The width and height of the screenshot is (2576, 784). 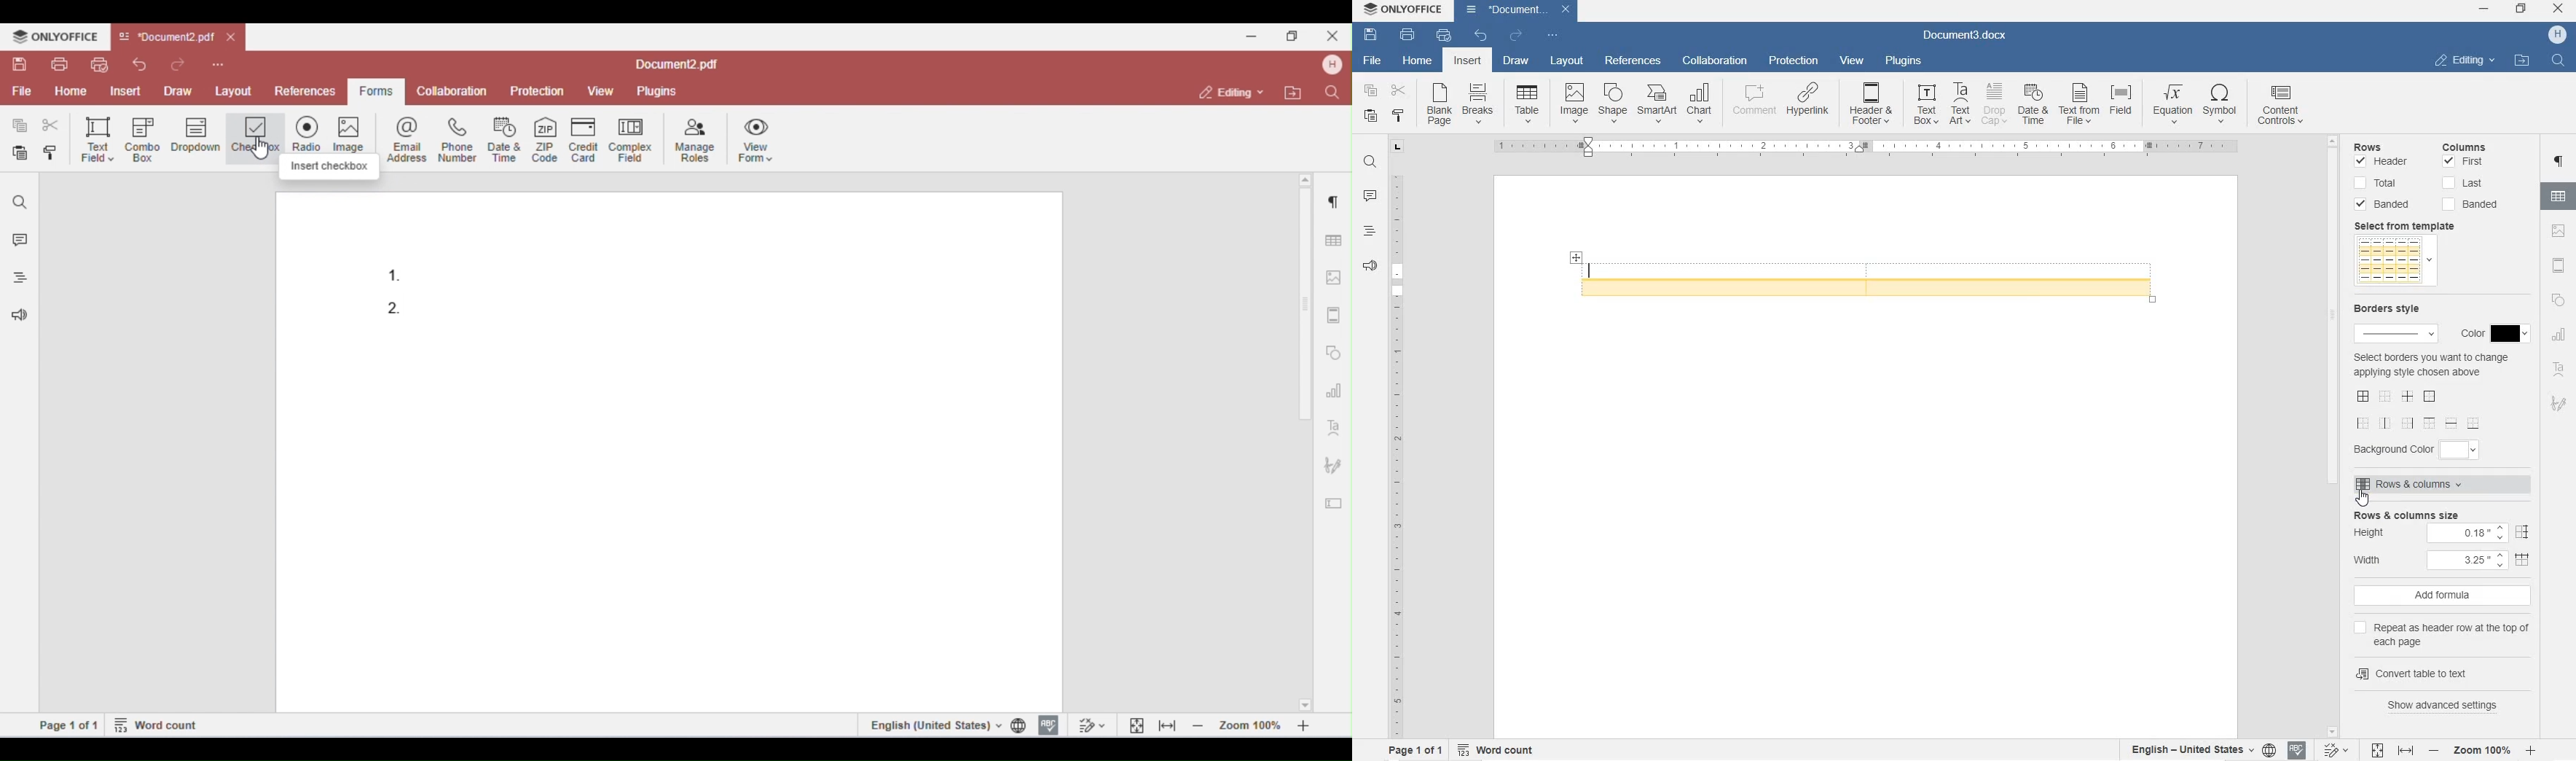 I want to click on INSERT, so click(x=1469, y=63).